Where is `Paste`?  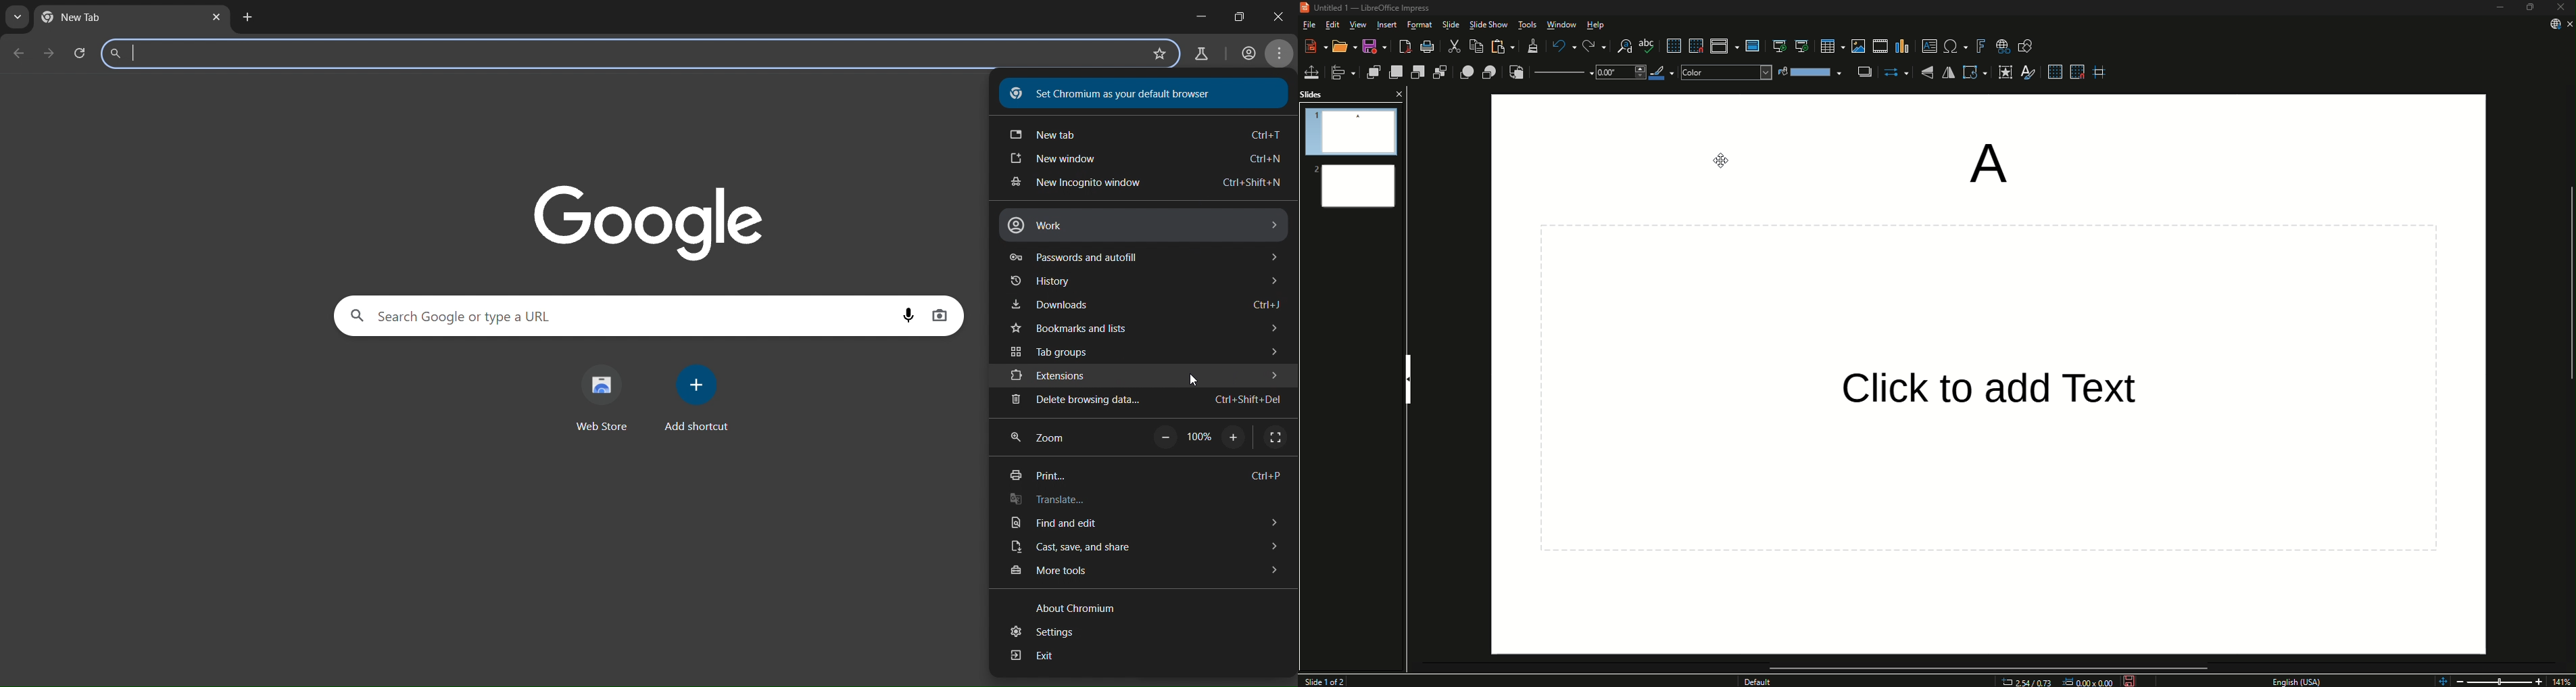
Paste is located at coordinates (1501, 48).